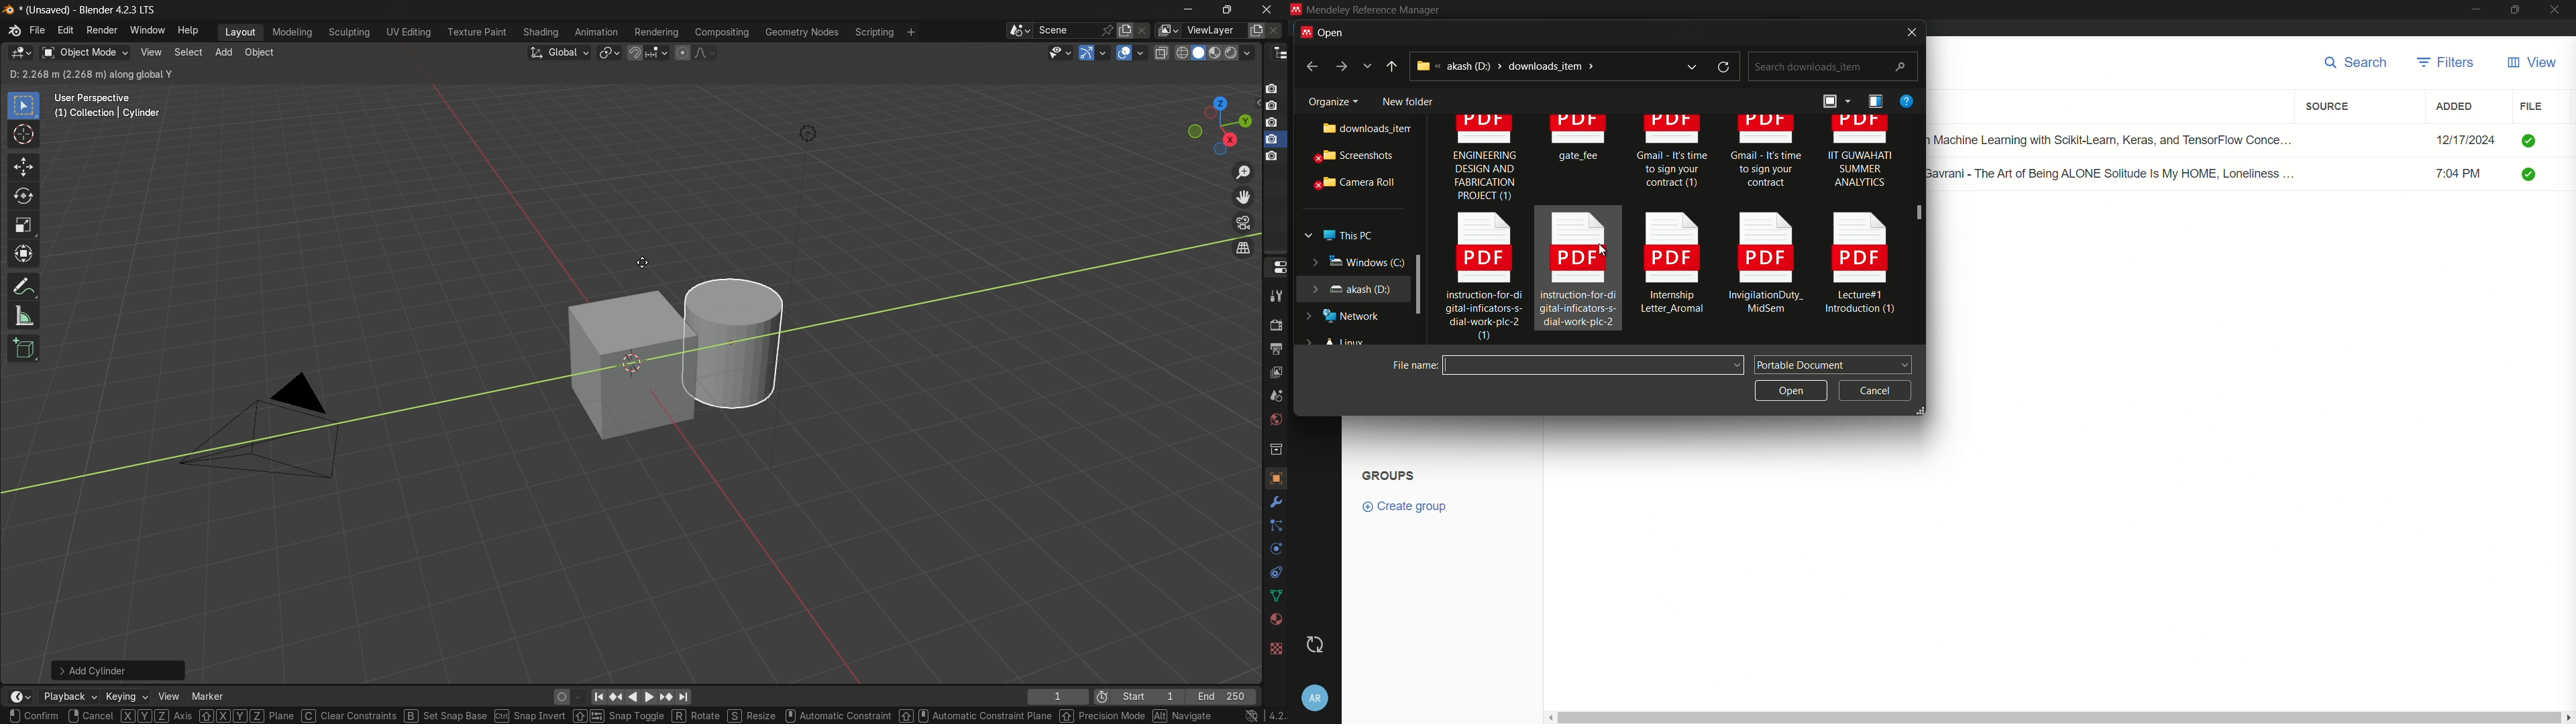  Describe the element at coordinates (649, 697) in the screenshot. I see `foward` at that location.